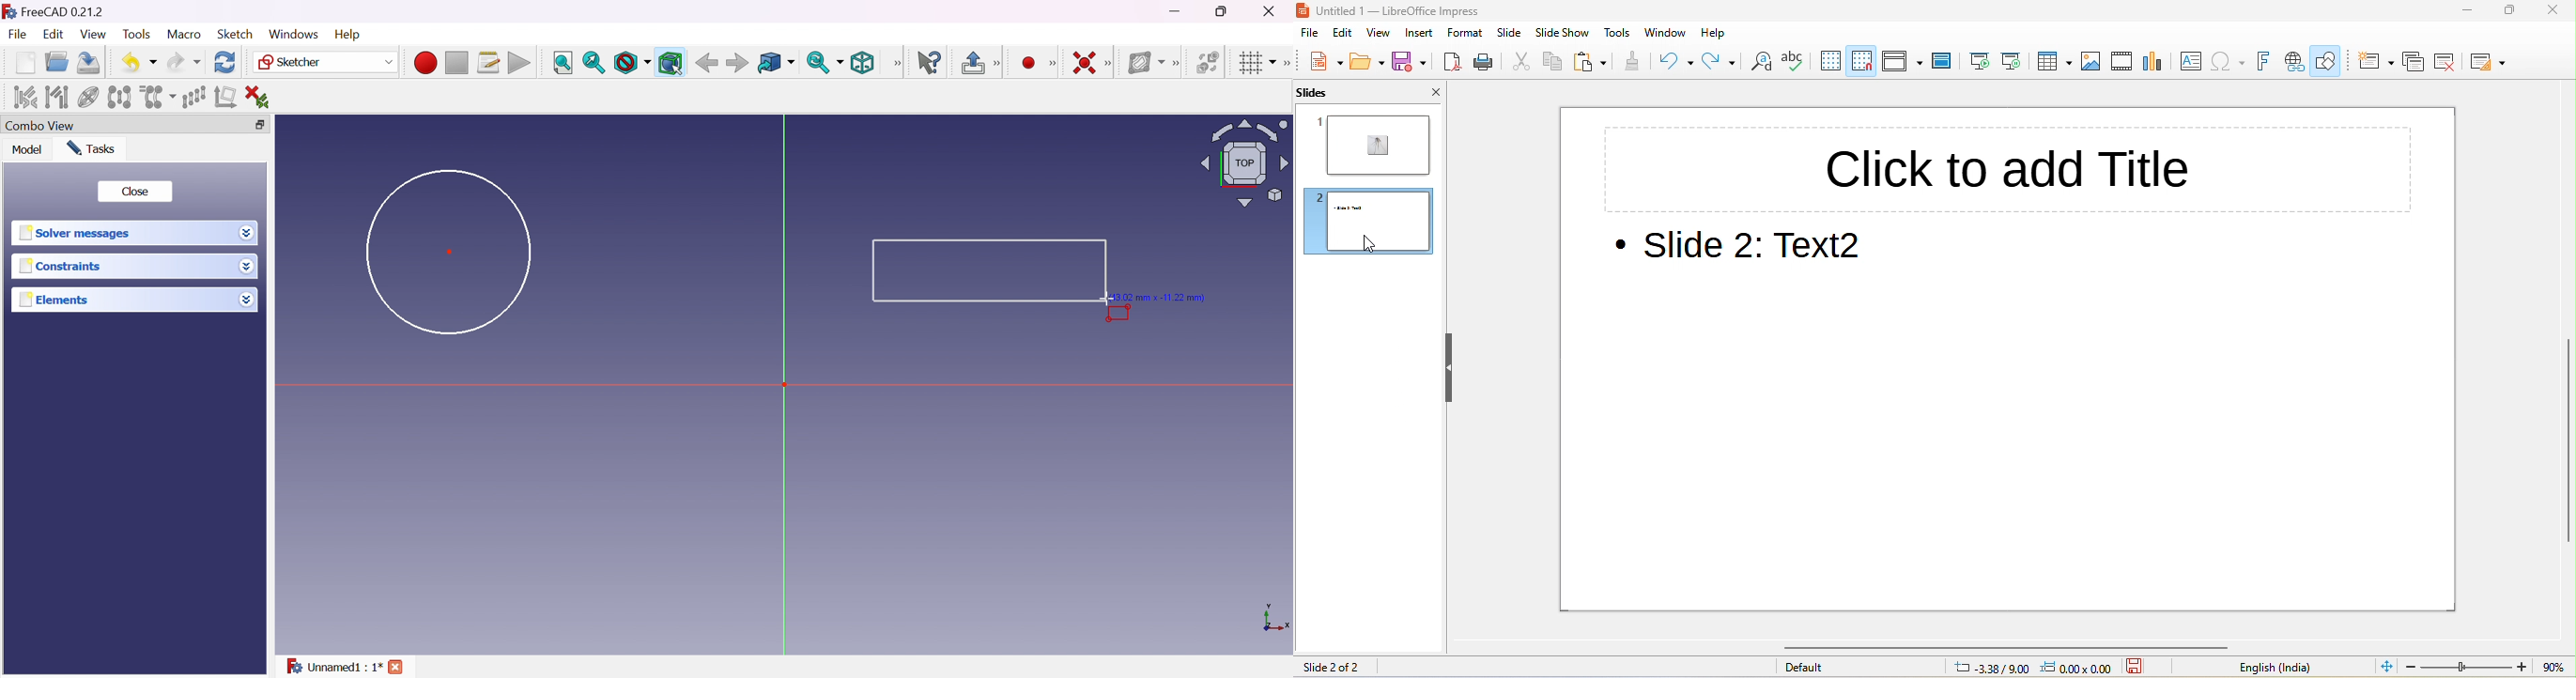  What do you see at coordinates (184, 62) in the screenshot?
I see `Redo` at bounding box center [184, 62].